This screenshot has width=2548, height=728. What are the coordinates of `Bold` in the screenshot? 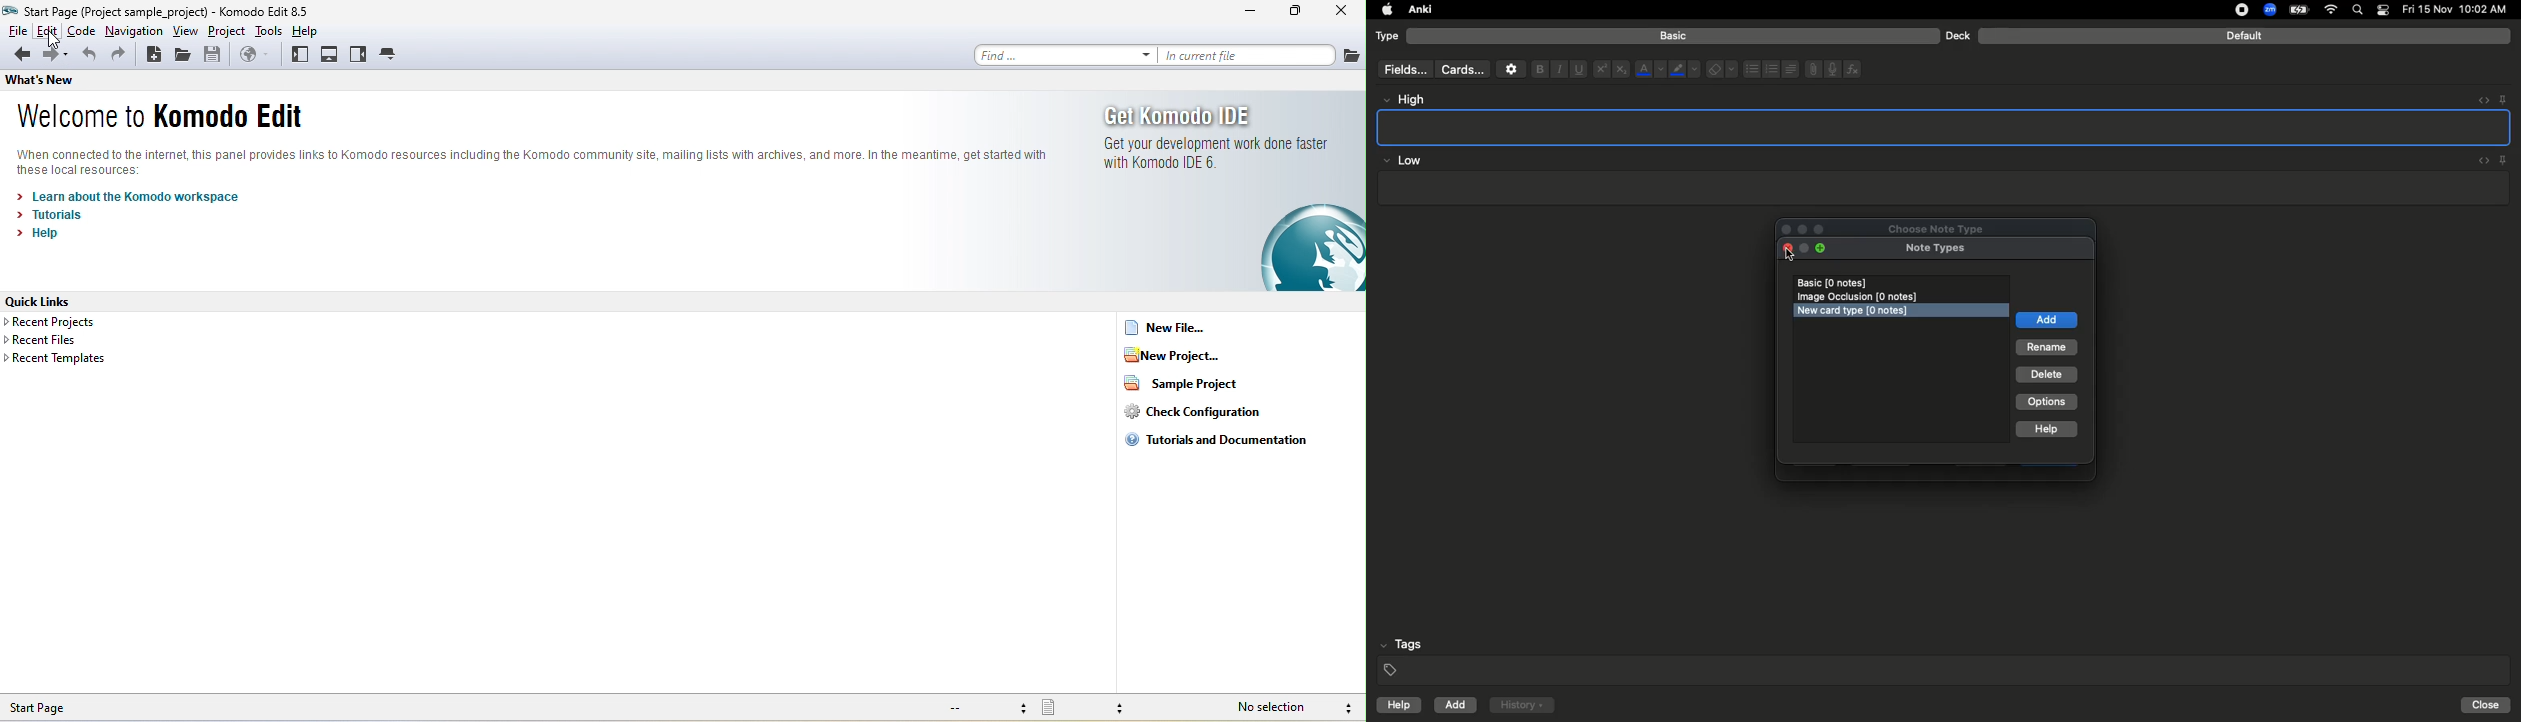 It's located at (1538, 68).